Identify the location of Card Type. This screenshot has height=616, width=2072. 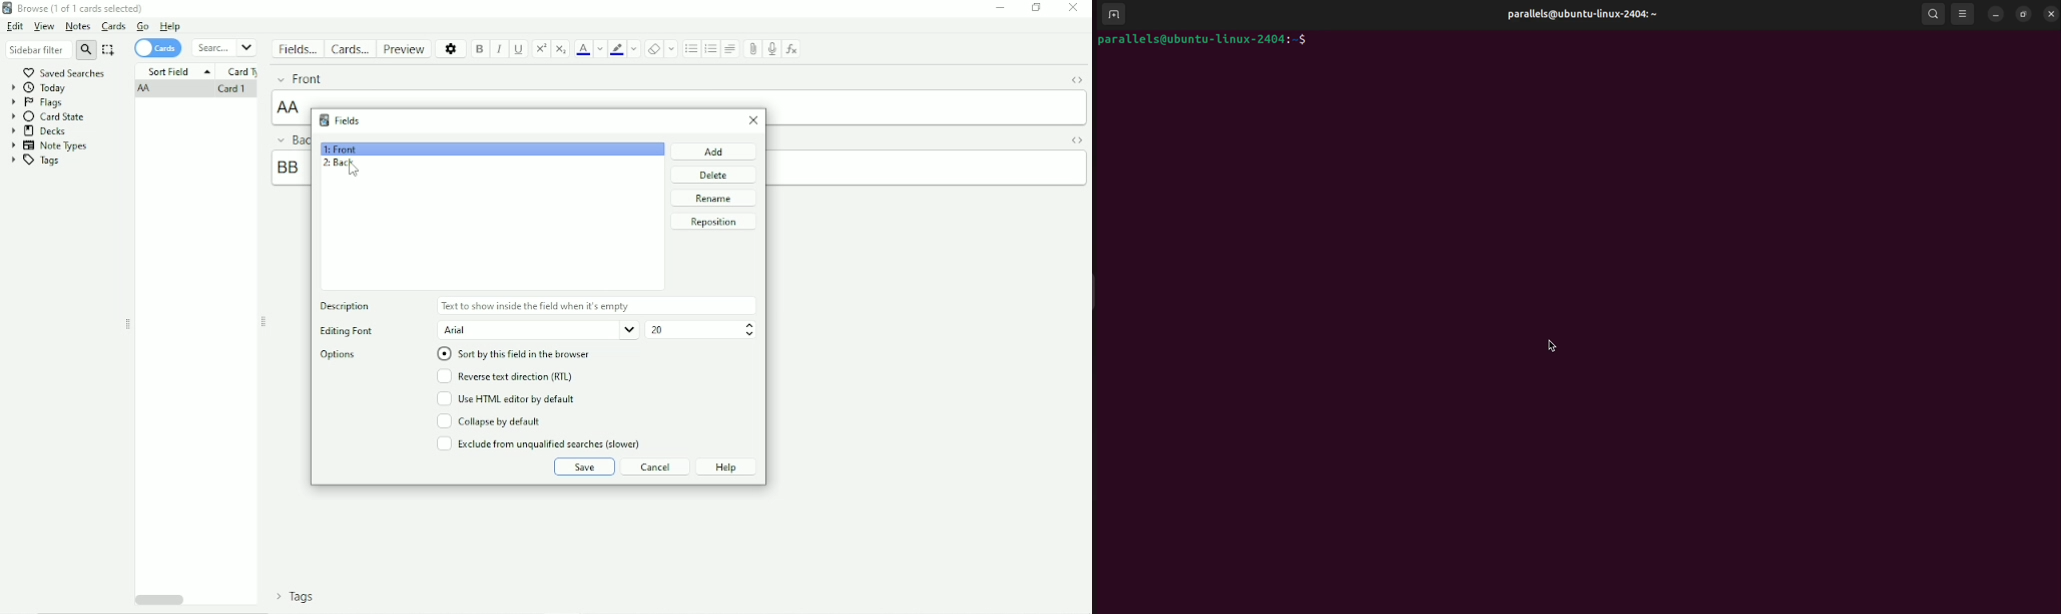
(243, 72).